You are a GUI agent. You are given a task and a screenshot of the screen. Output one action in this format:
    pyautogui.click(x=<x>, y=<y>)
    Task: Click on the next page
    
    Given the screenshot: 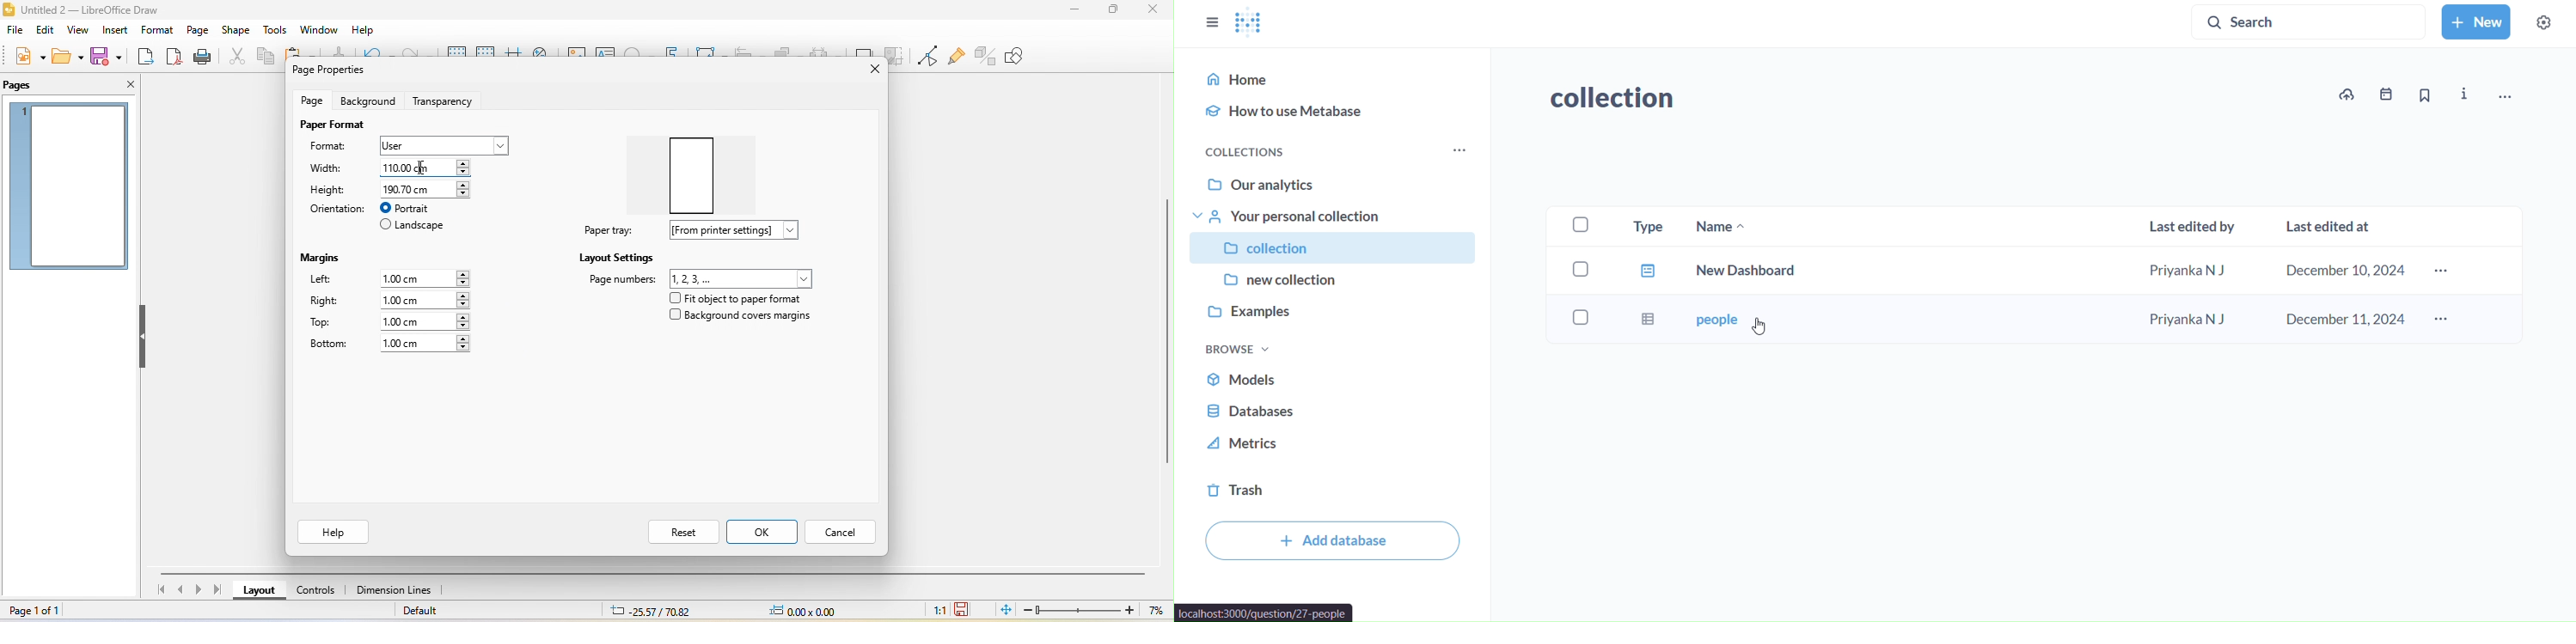 What is the action you would take?
    pyautogui.click(x=201, y=590)
    